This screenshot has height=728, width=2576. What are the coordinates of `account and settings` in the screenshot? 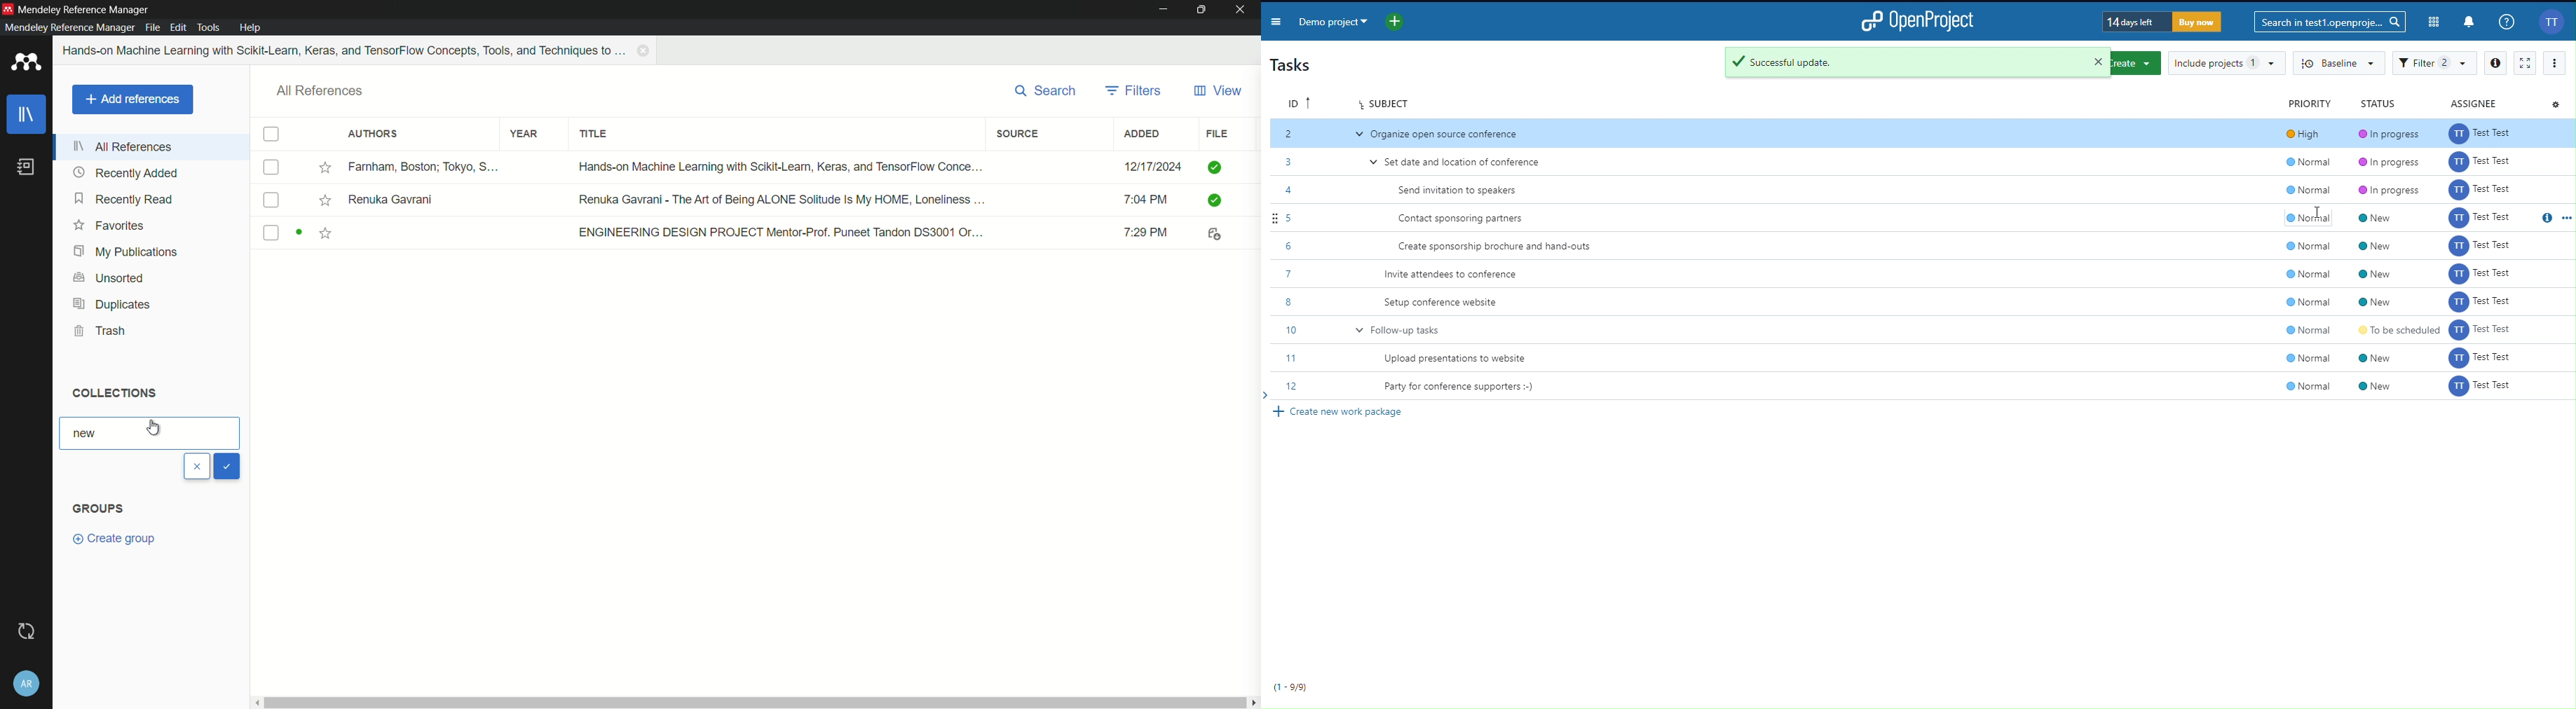 It's located at (28, 683).